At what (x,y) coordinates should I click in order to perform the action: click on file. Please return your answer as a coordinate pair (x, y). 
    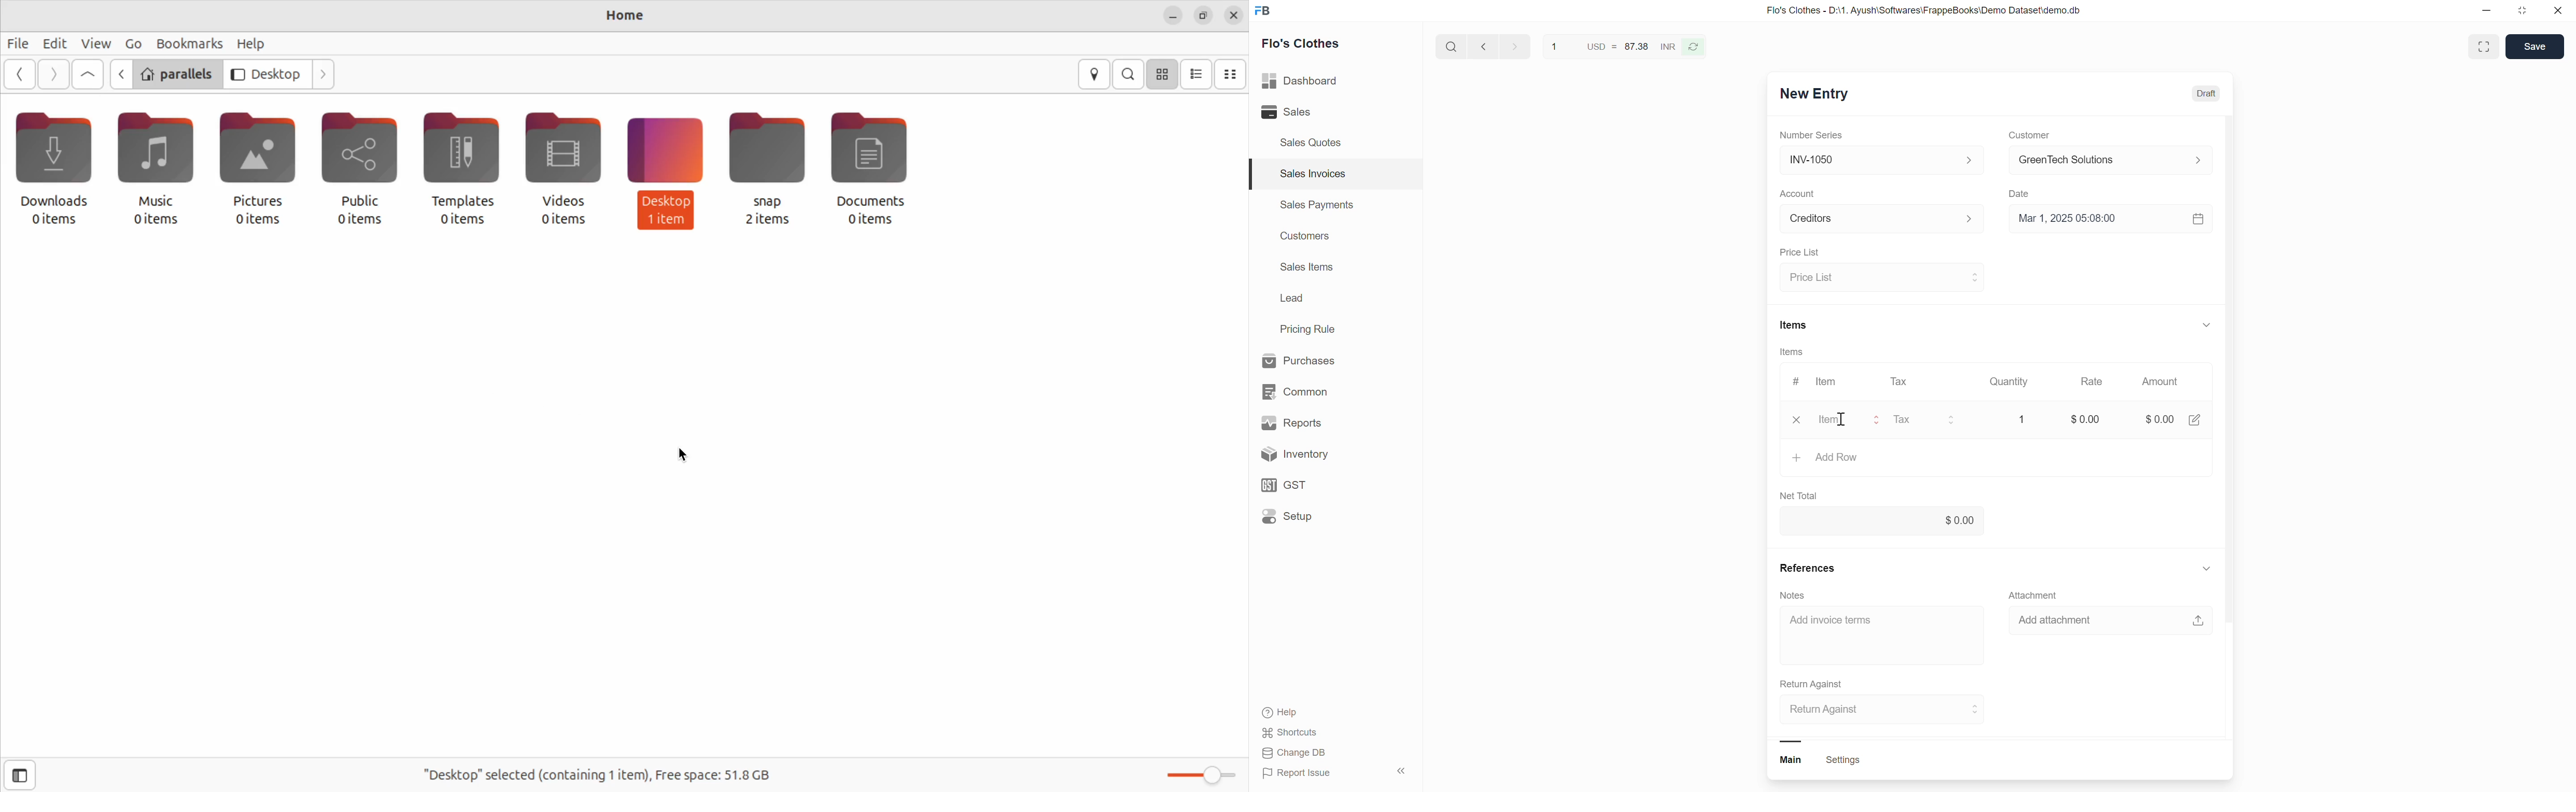
    Looking at the image, I should click on (21, 43).